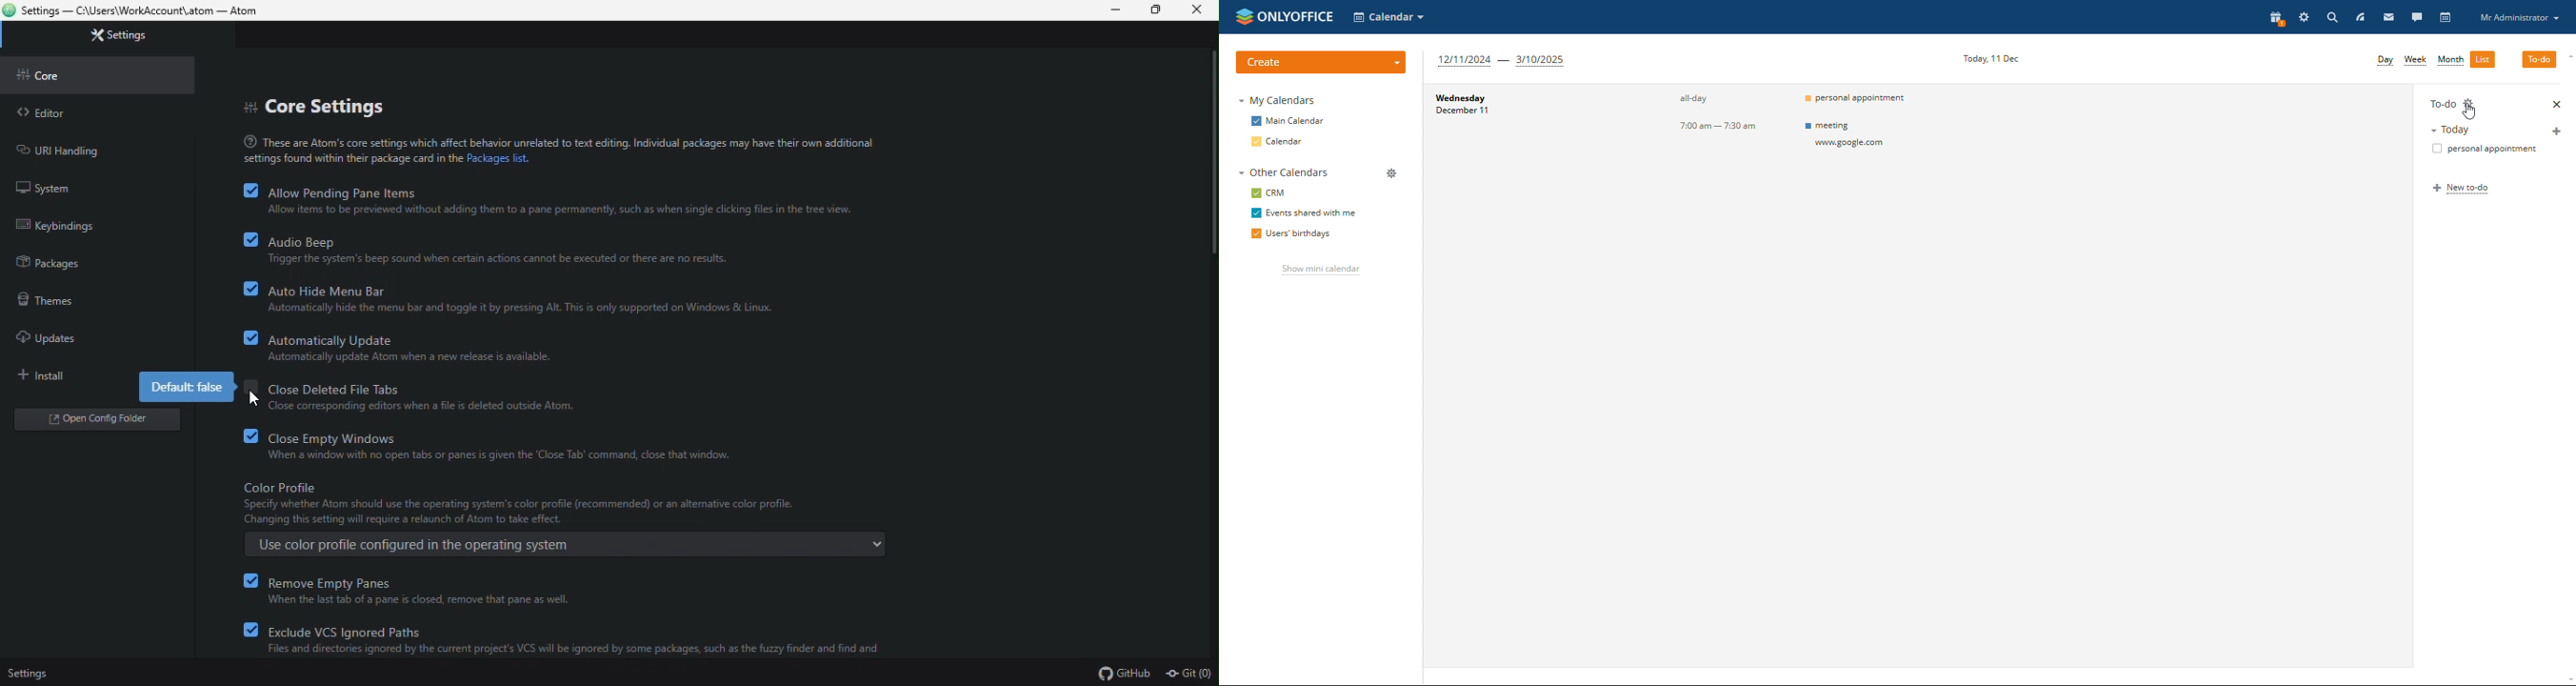  Describe the element at coordinates (1279, 100) in the screenshot. I see `my calendars` at that location.